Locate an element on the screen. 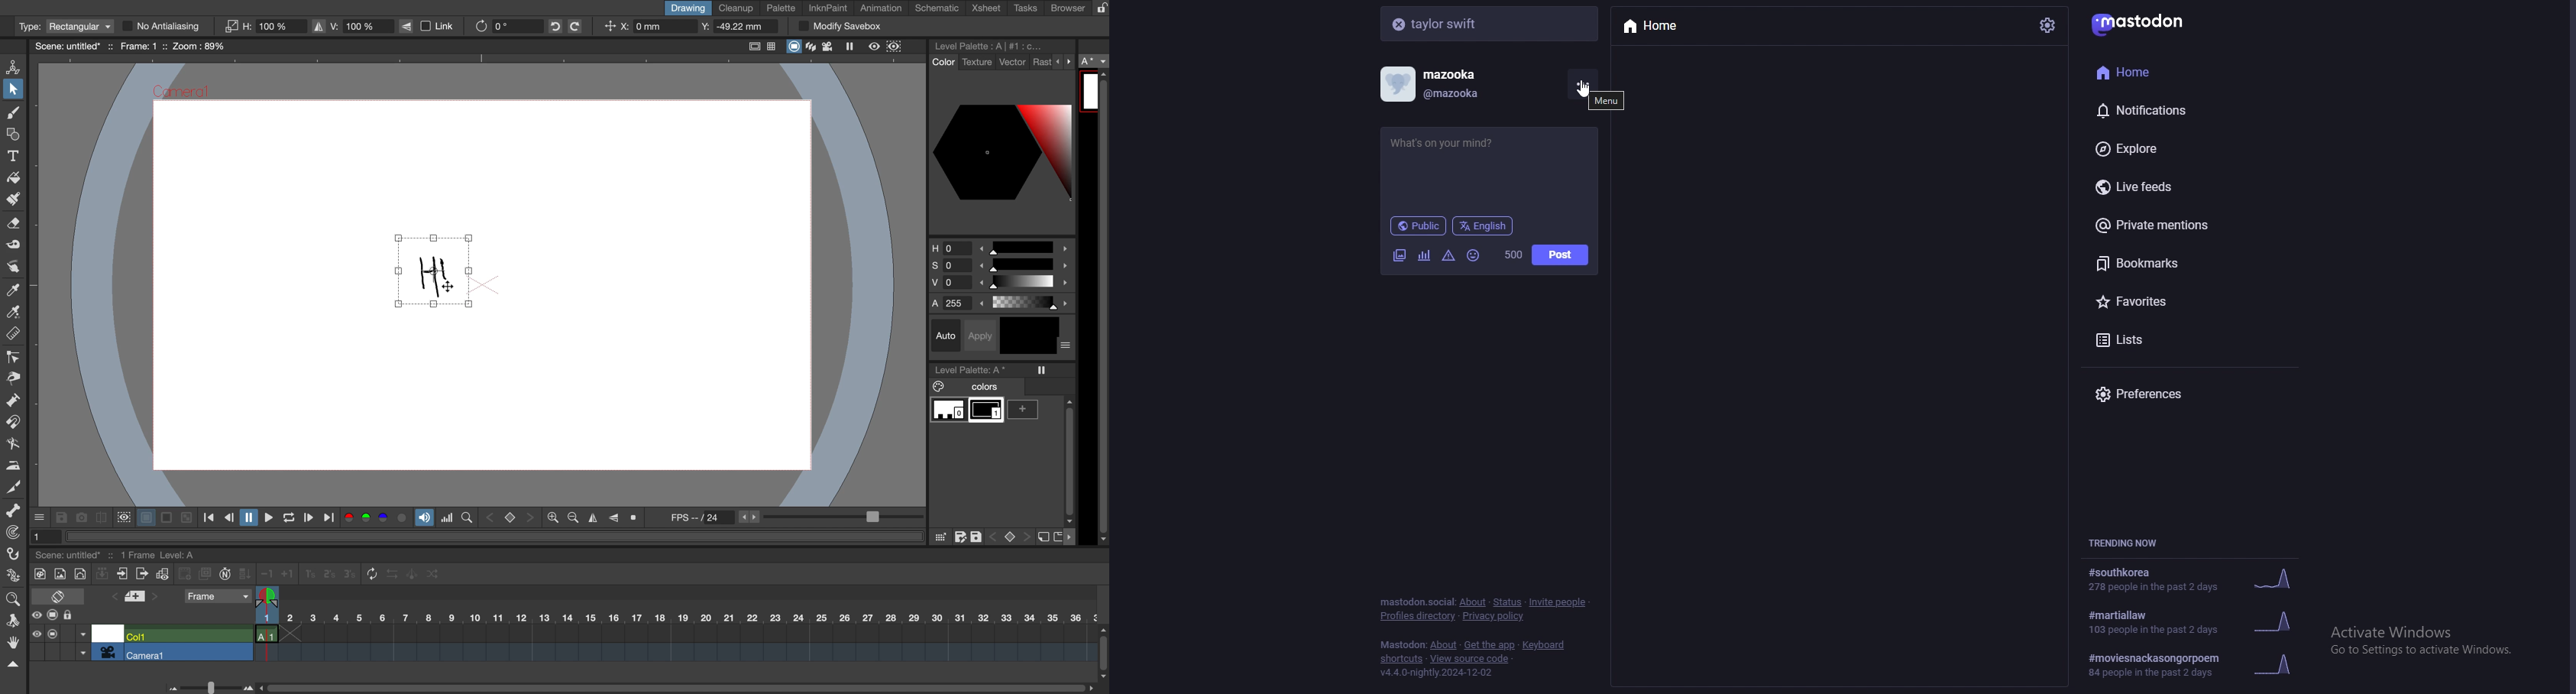  zoom out is located at coordinates (552, 519).